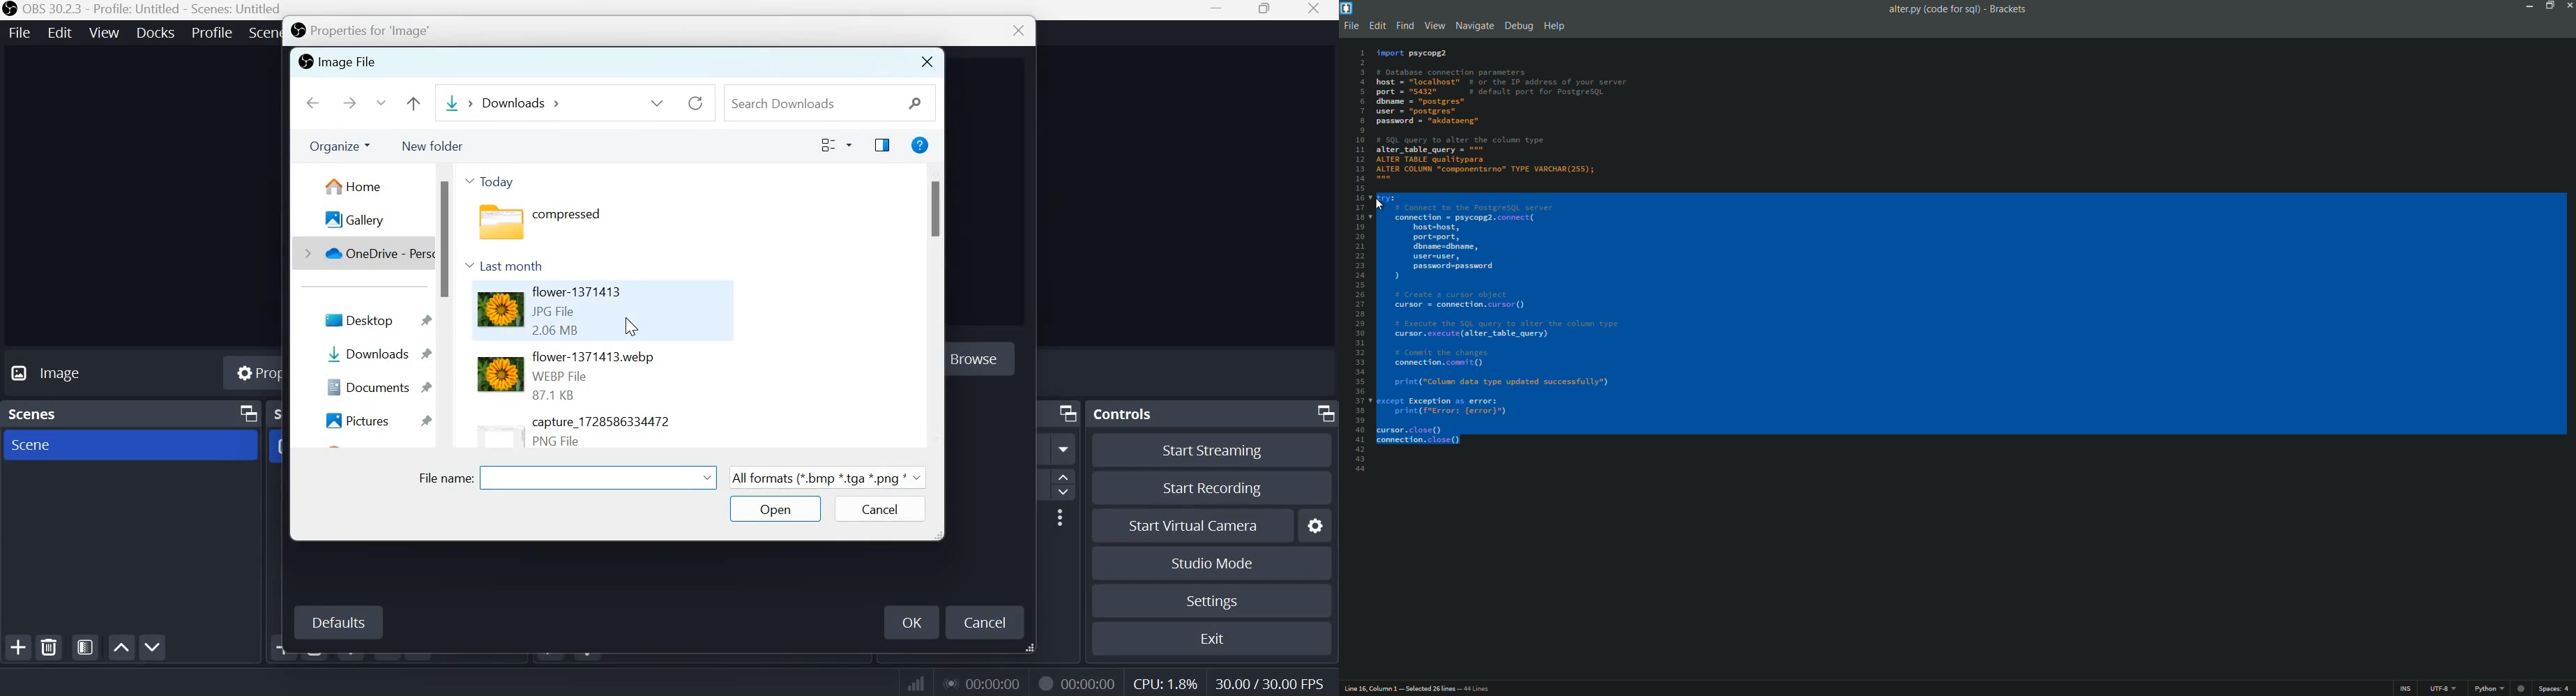 The image size is (2576, 700). What do you see at coordinates (1213, 601) in the screenshot?
I see `Settings` at bounding box center [1213, 601].